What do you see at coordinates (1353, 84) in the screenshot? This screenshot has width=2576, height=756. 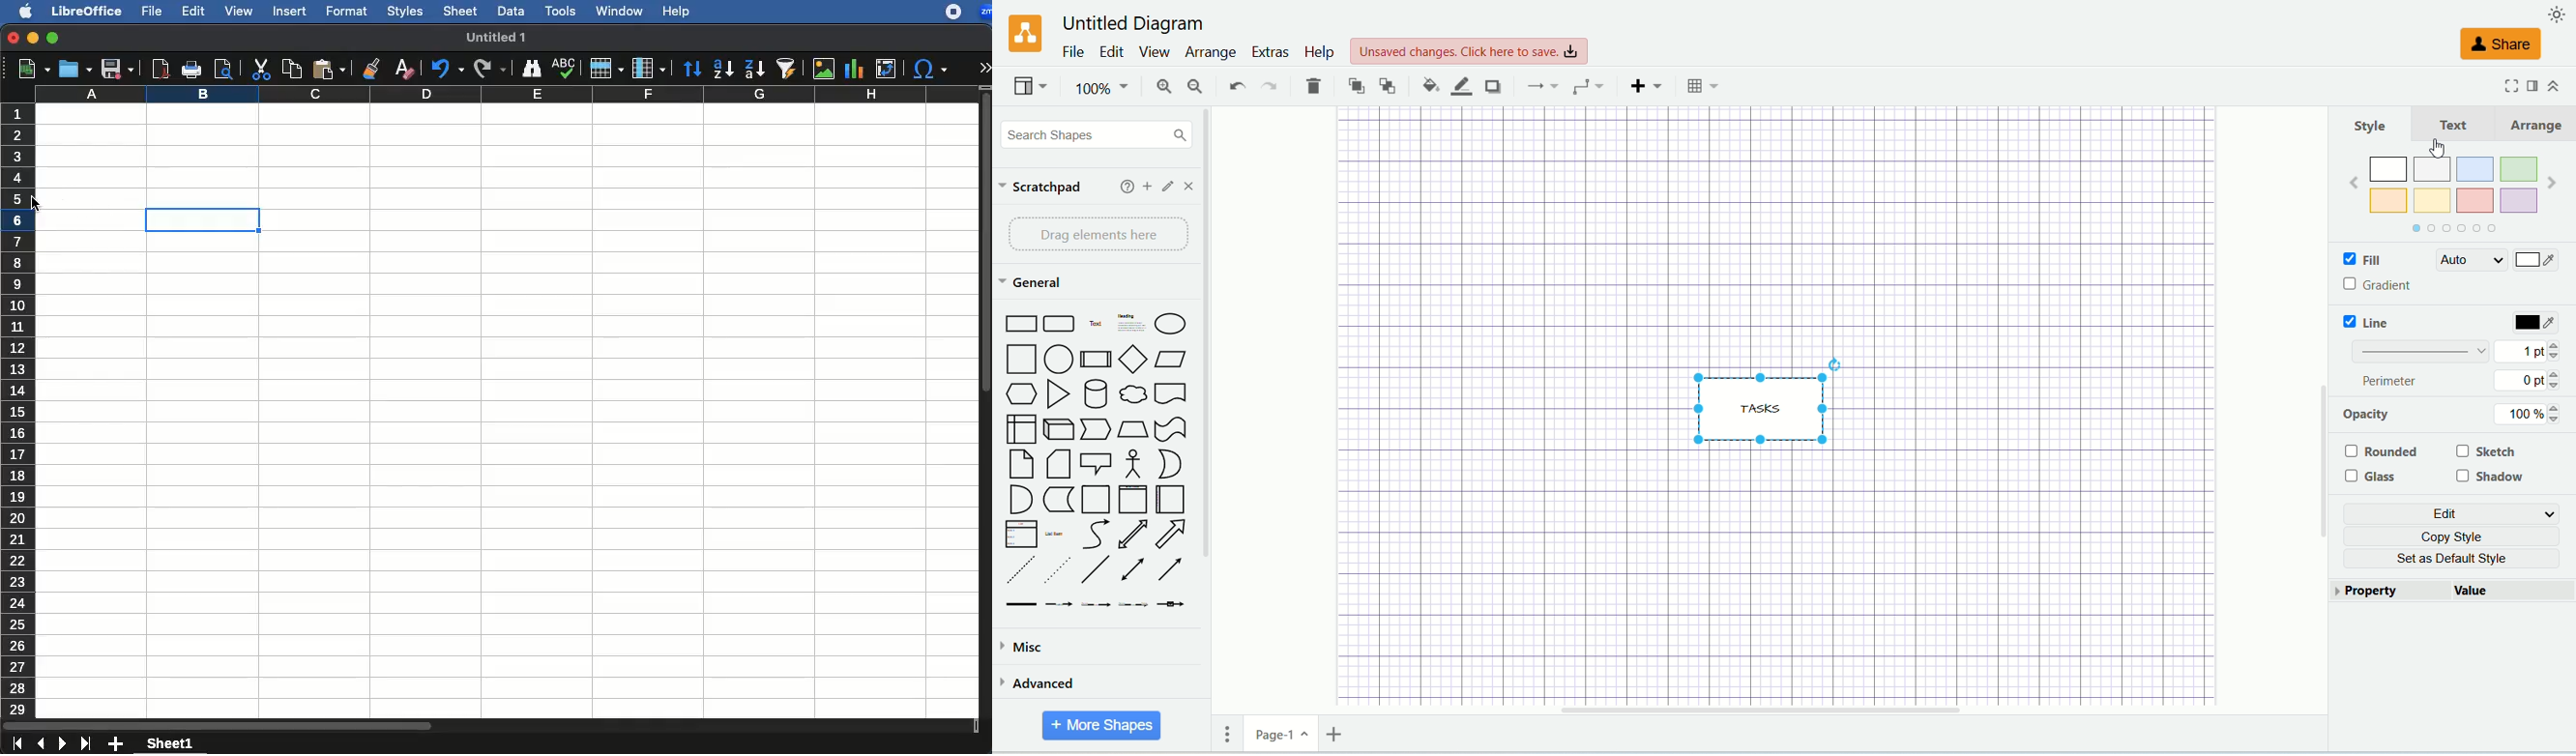 I see `to front` at bounding box center [1353, 84].